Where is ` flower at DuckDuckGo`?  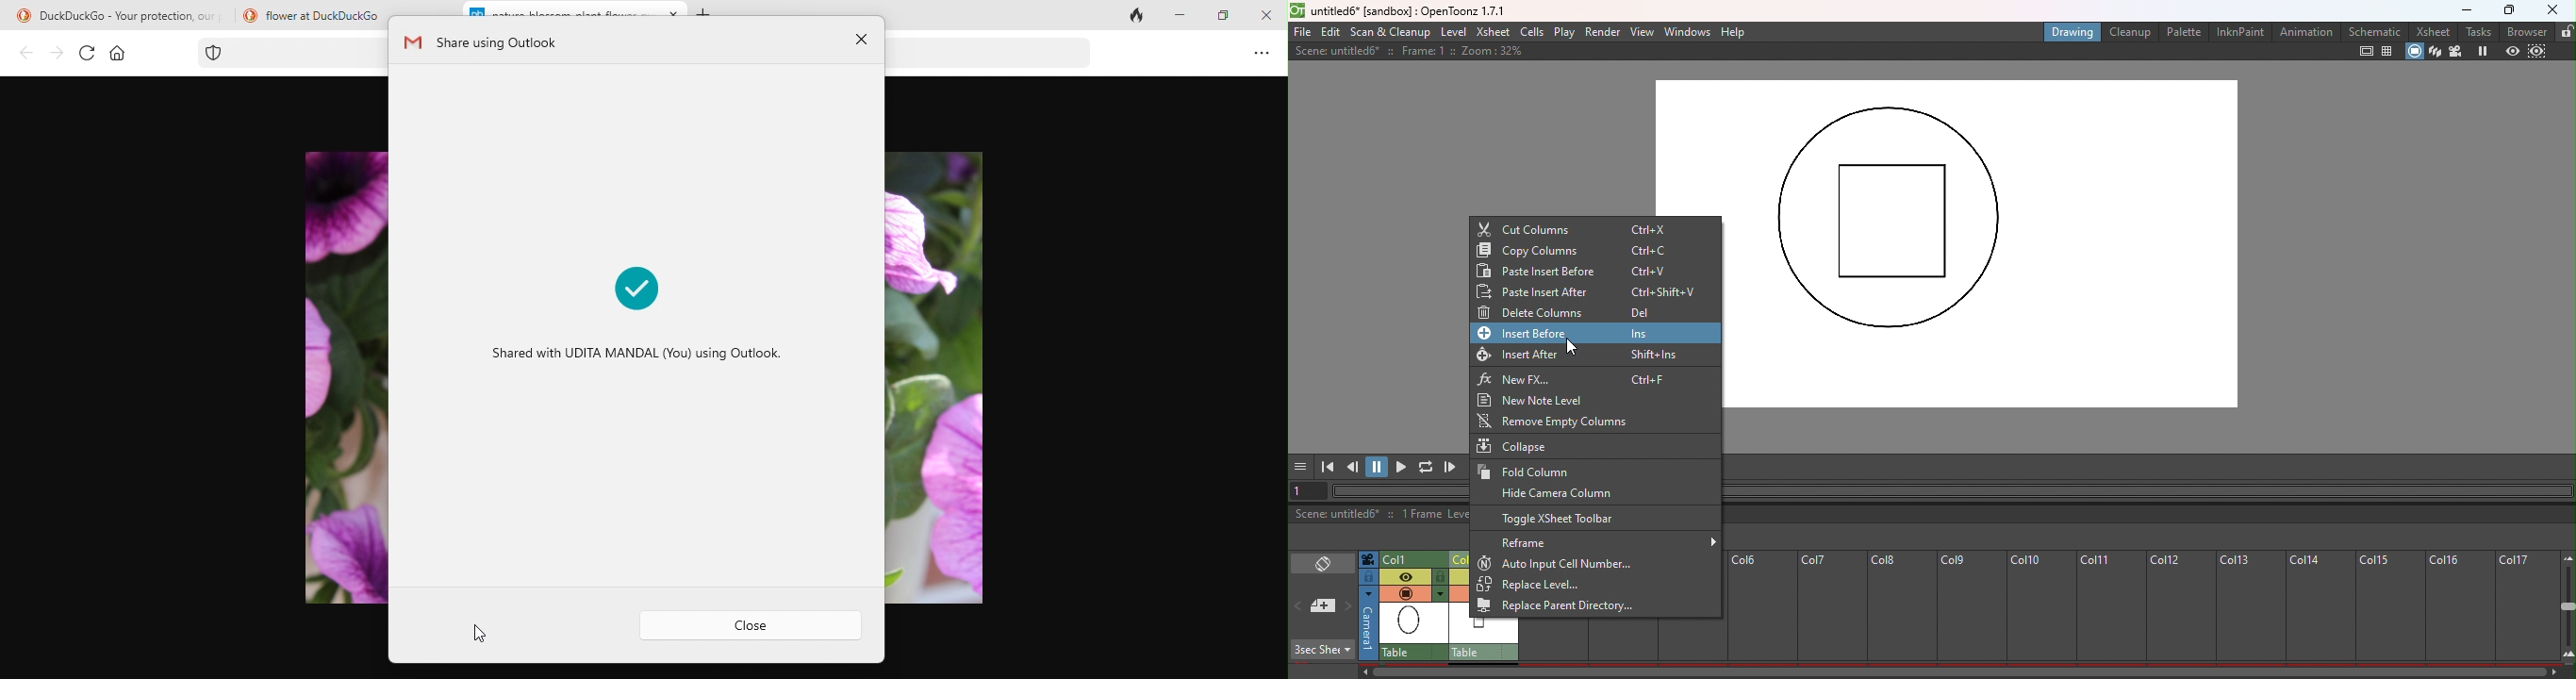
 flower at DuckDuckGo is located at coordinates (324, 15).